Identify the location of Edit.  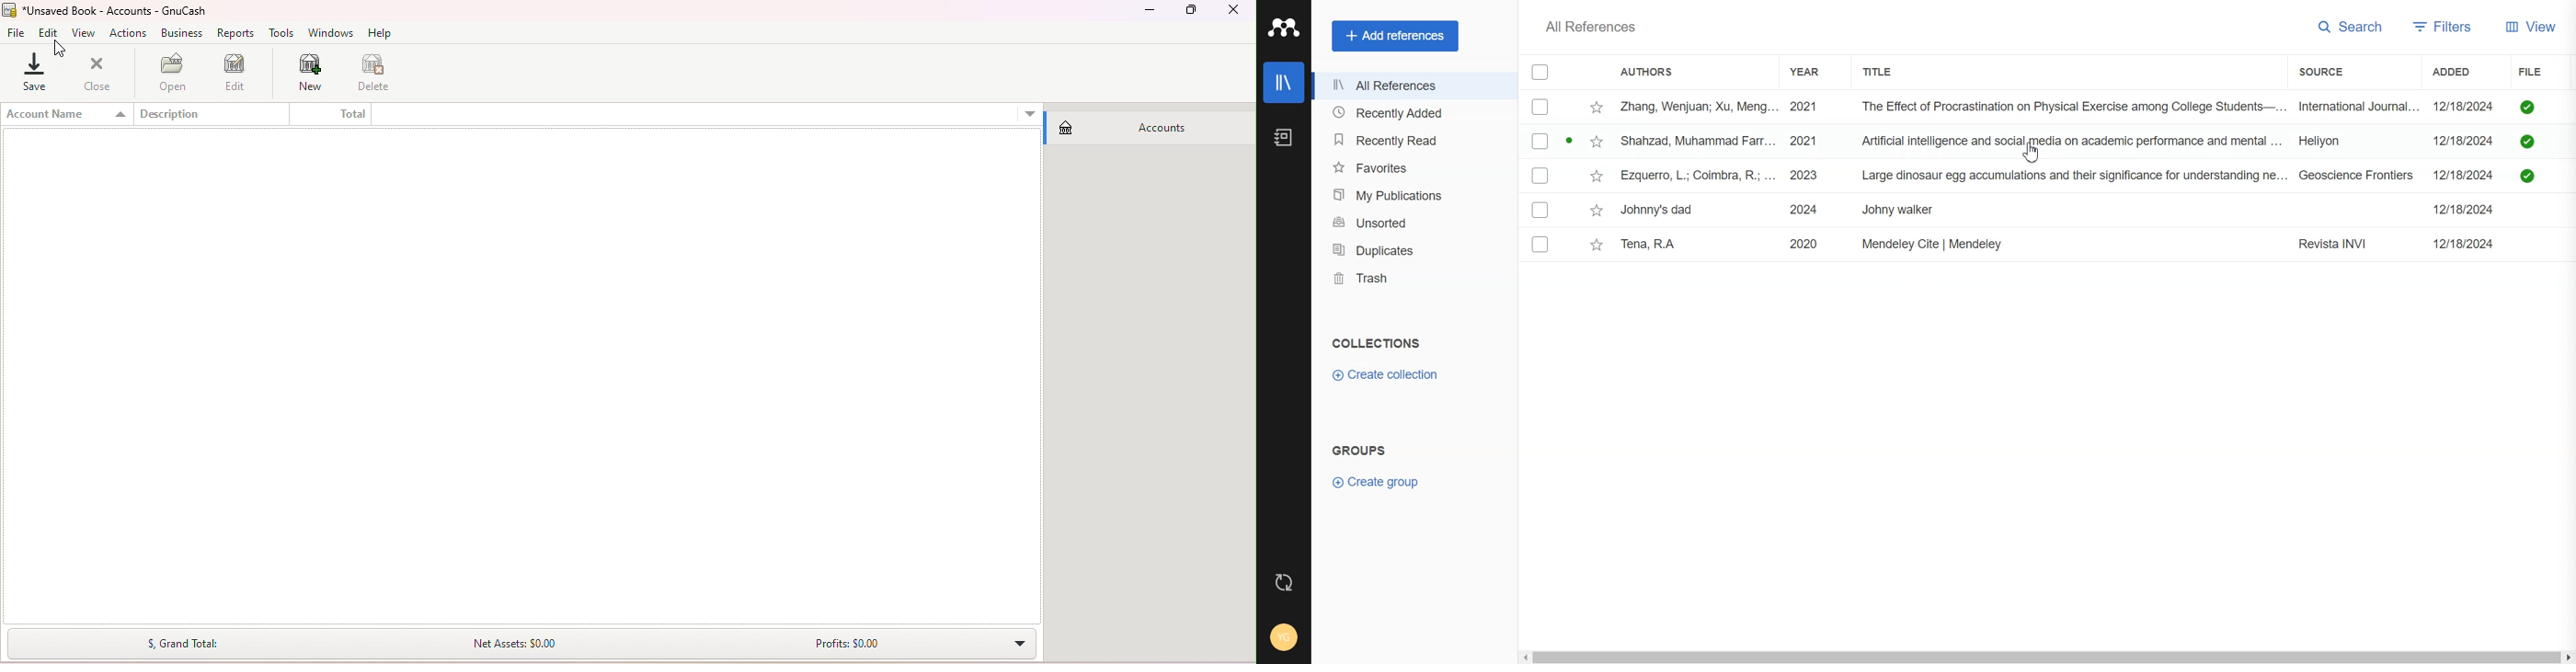
(48, 32).